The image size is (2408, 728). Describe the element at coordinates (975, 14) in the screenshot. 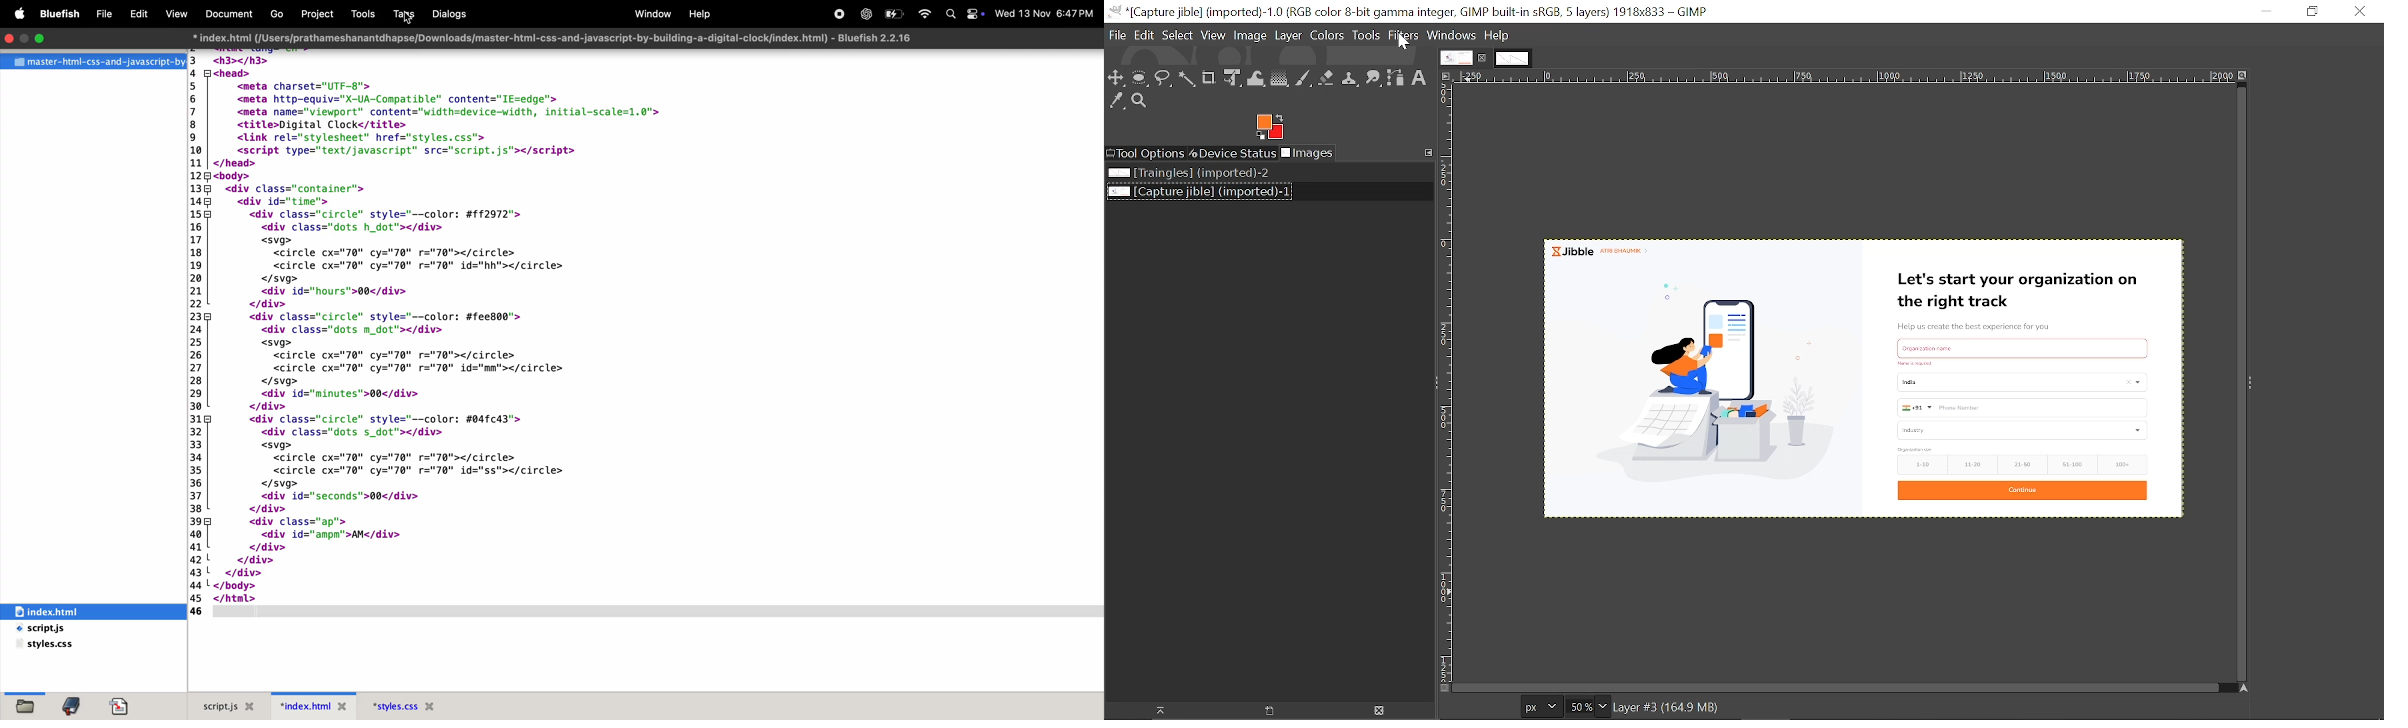

I see `Control center` at that location.